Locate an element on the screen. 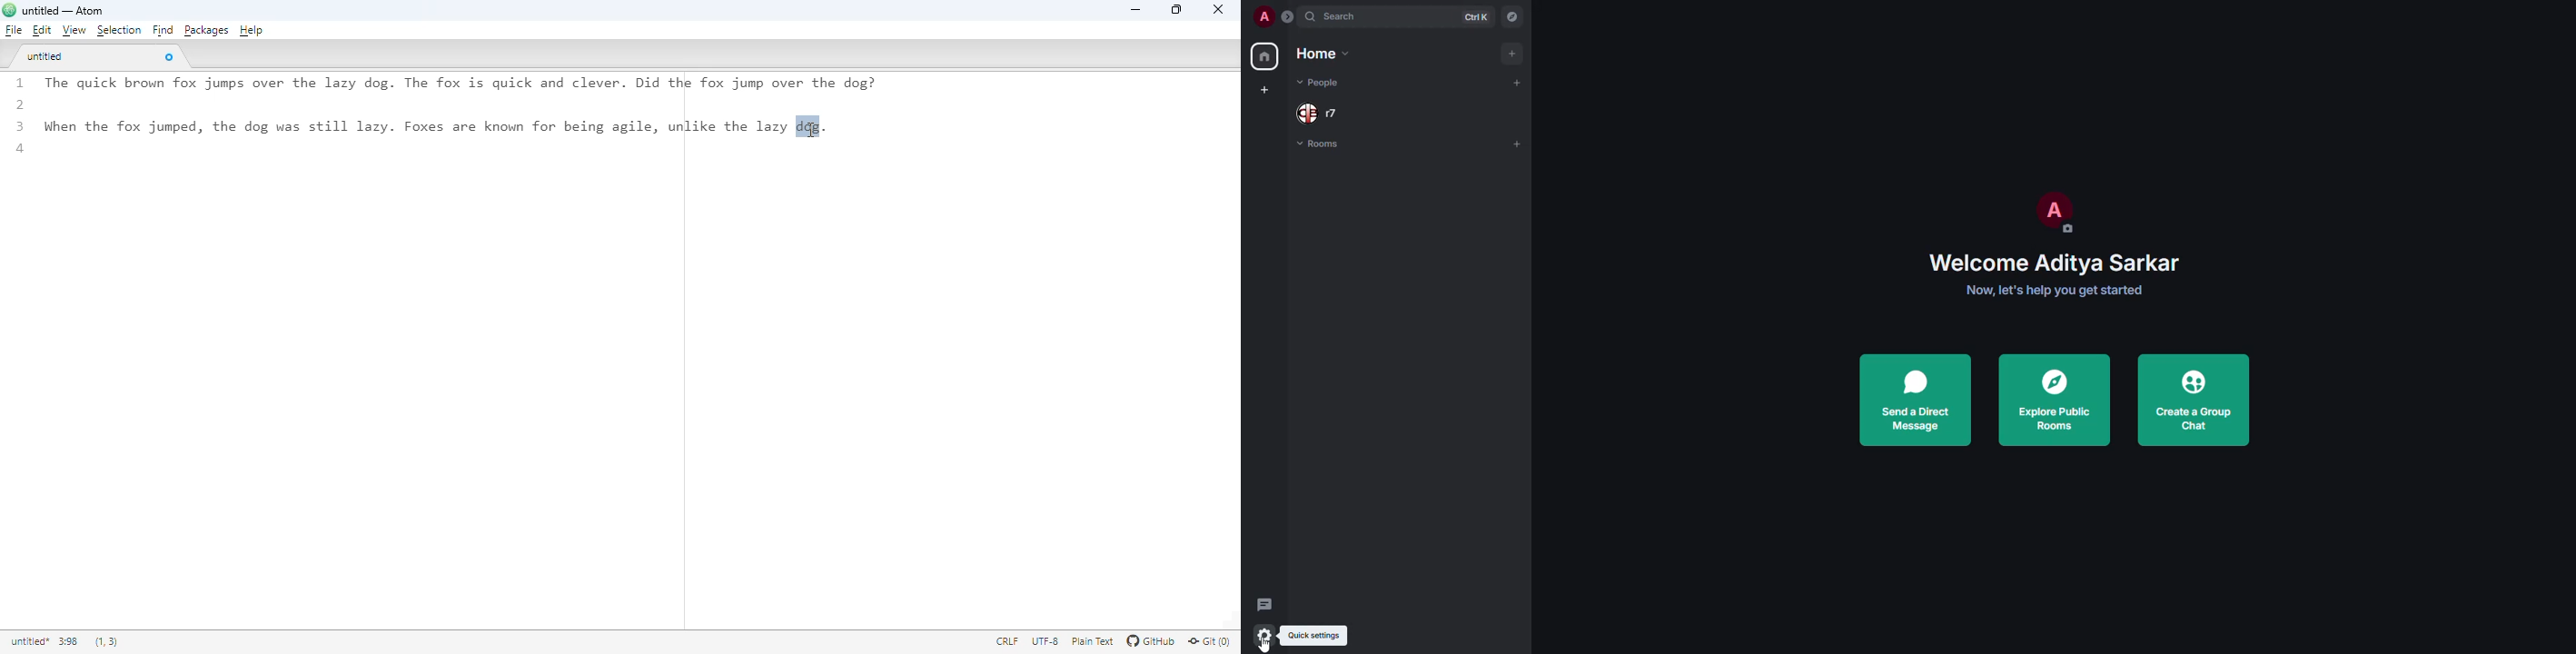 This screenshot has width=2576, height=672. 1 The quick brown Tox jumps over the lazy dog. lhe fox 1s quick and clever. Did the Tox jump over the dog:
2
3 When the fox jumped, the dog was still lazy. Foxes are known for being agile, unlike the lazy dqg.
4 is located at coordinates (451, 120).